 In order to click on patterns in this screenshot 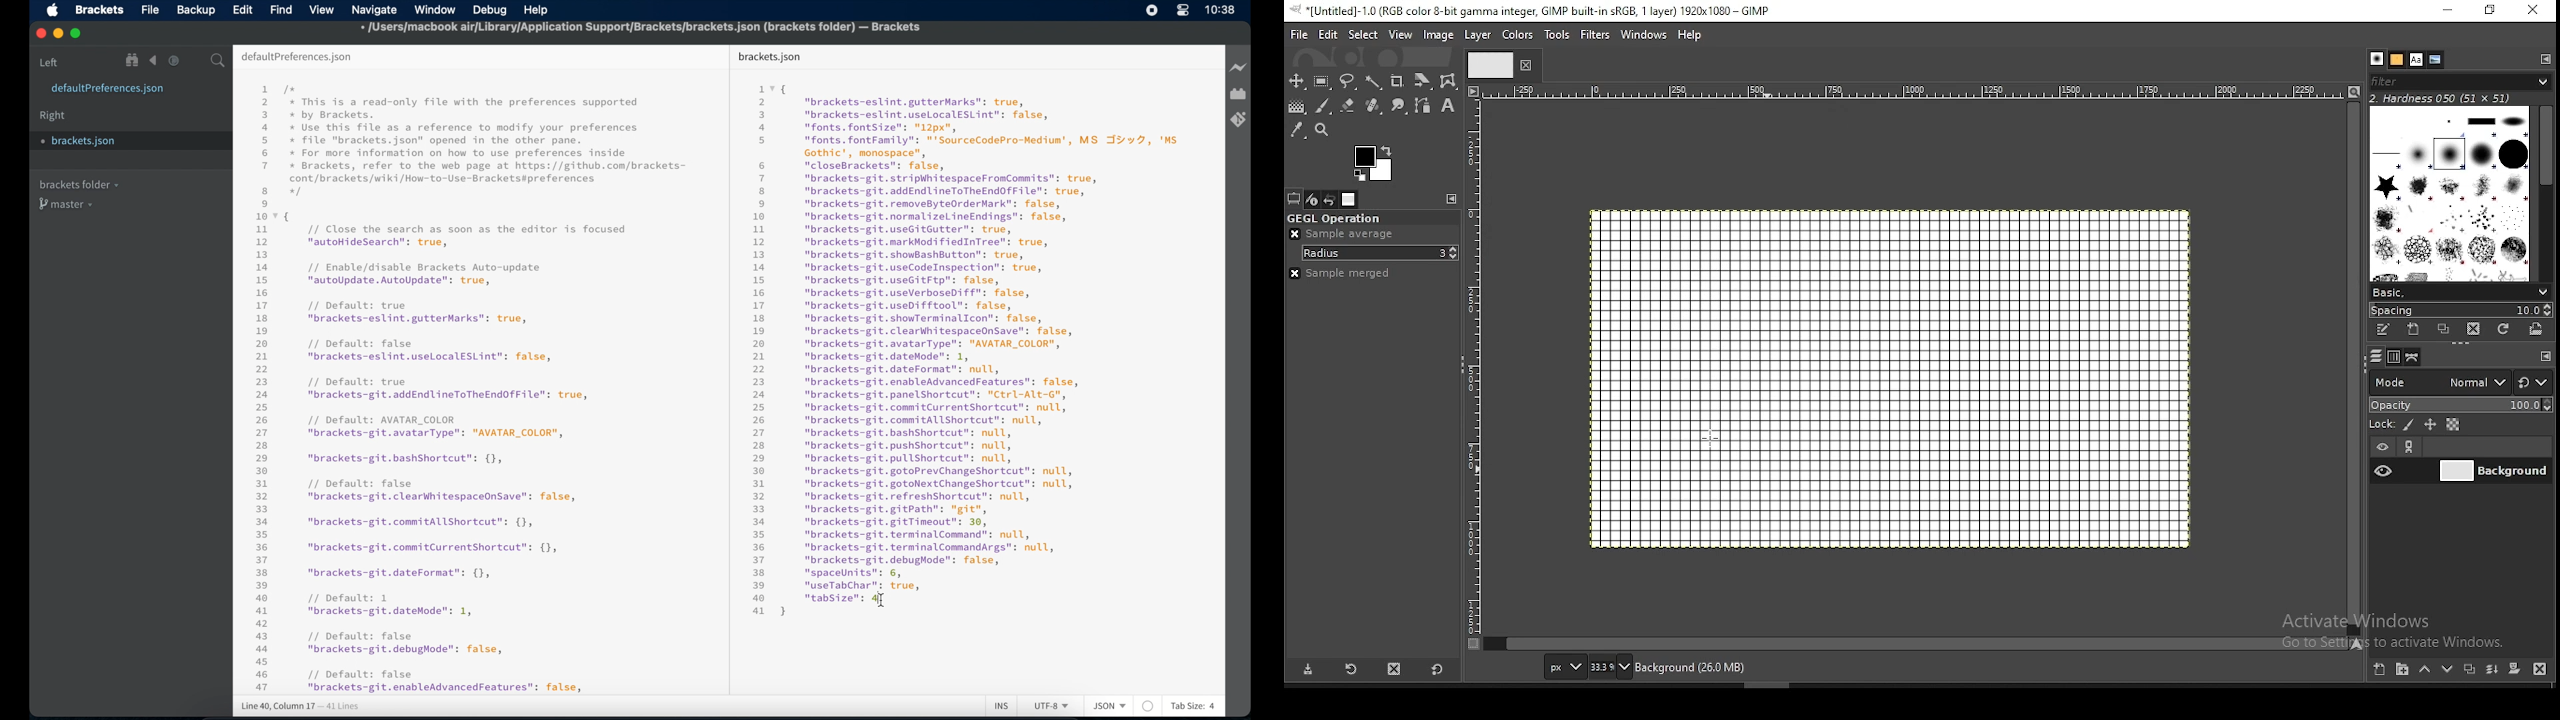, I will do `click(2397, 60)`.